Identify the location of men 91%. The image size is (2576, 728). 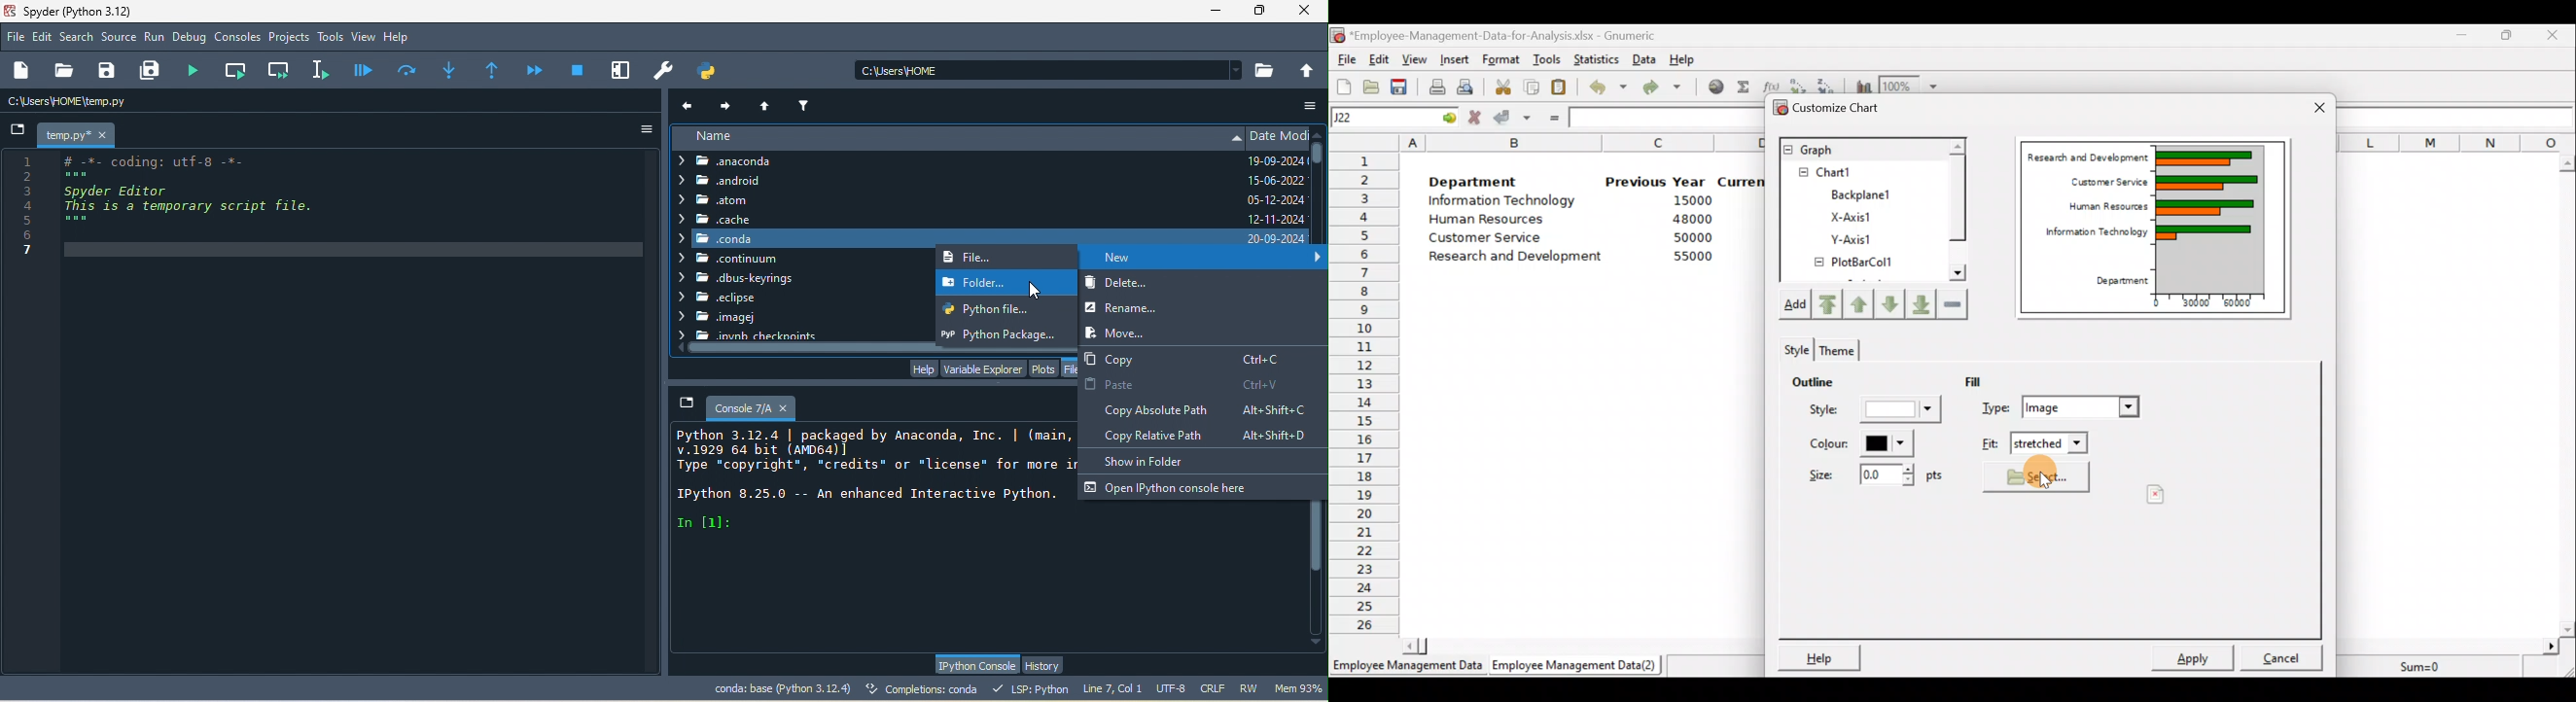
(1301, 687).